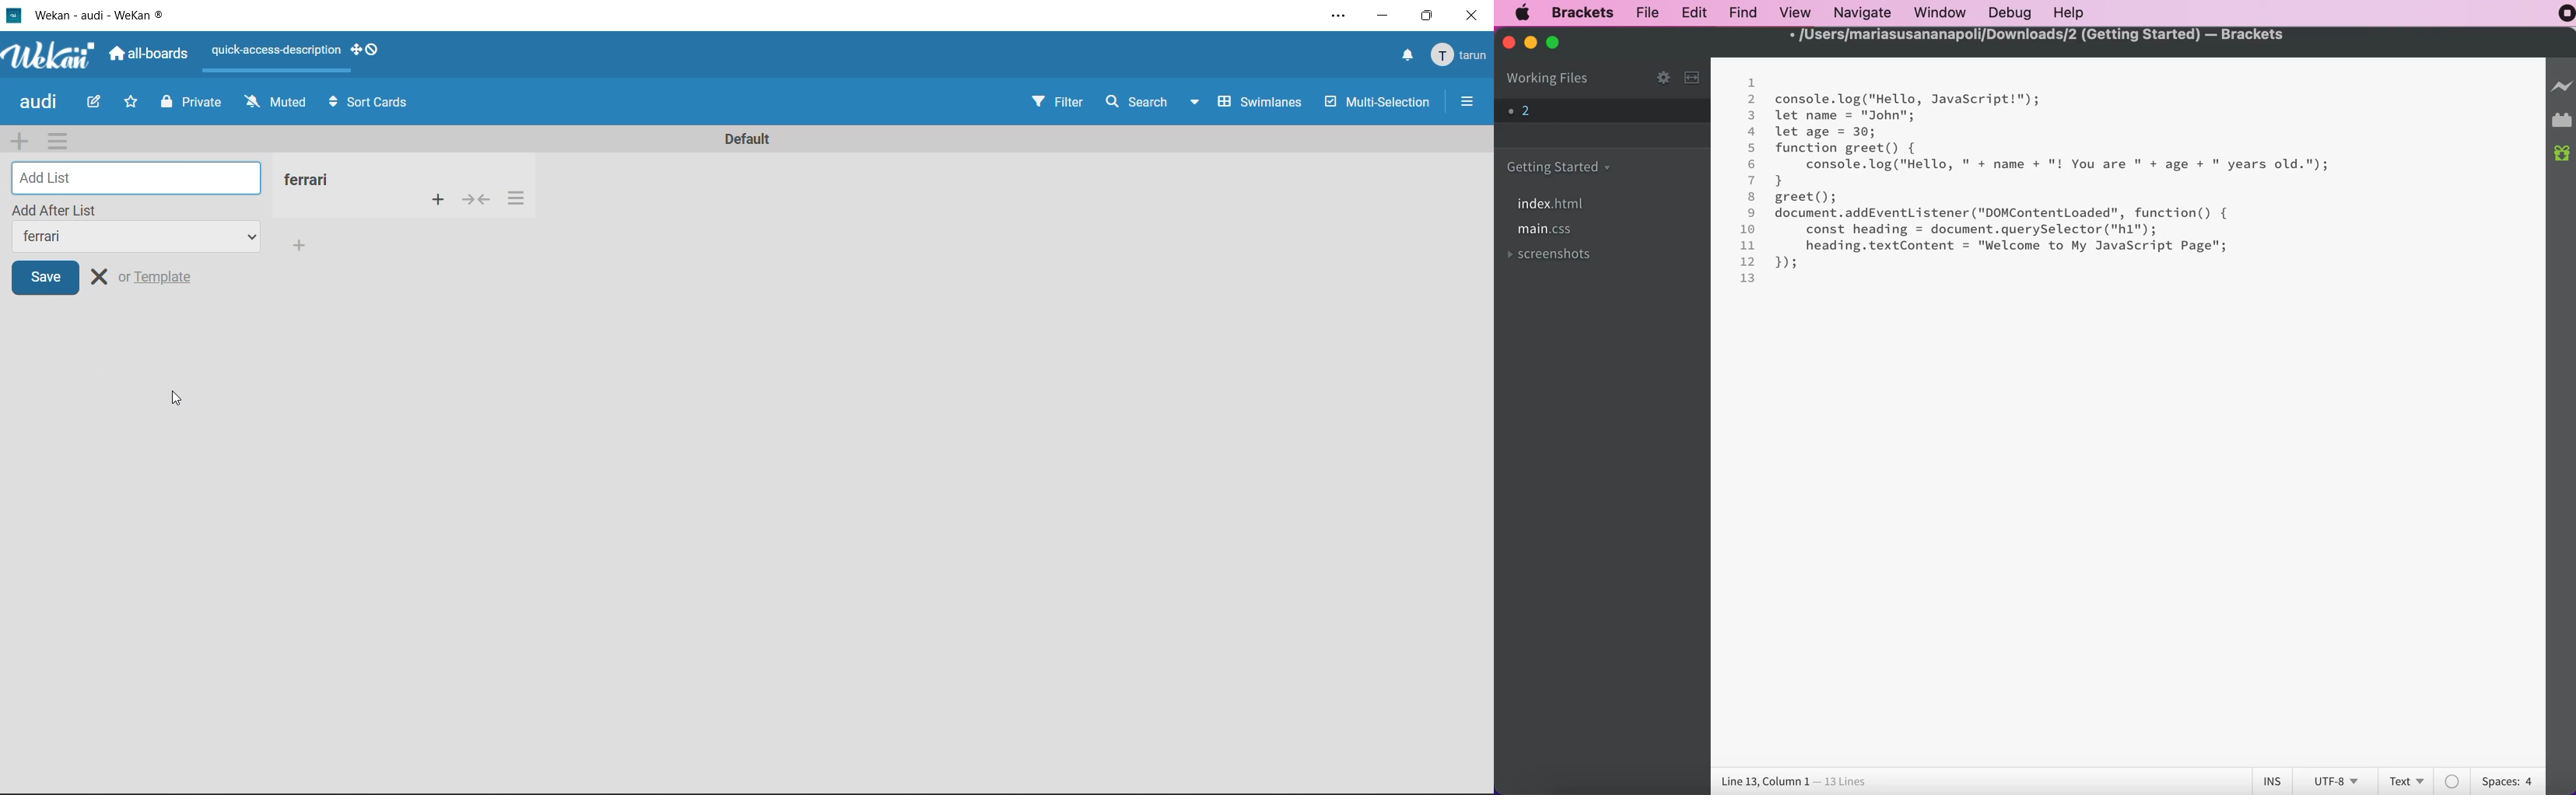 This screenshot has width=2576, height=812. Describe the element at coordinates (2562, 86) in the screenshot. I see `live preview` at that location.